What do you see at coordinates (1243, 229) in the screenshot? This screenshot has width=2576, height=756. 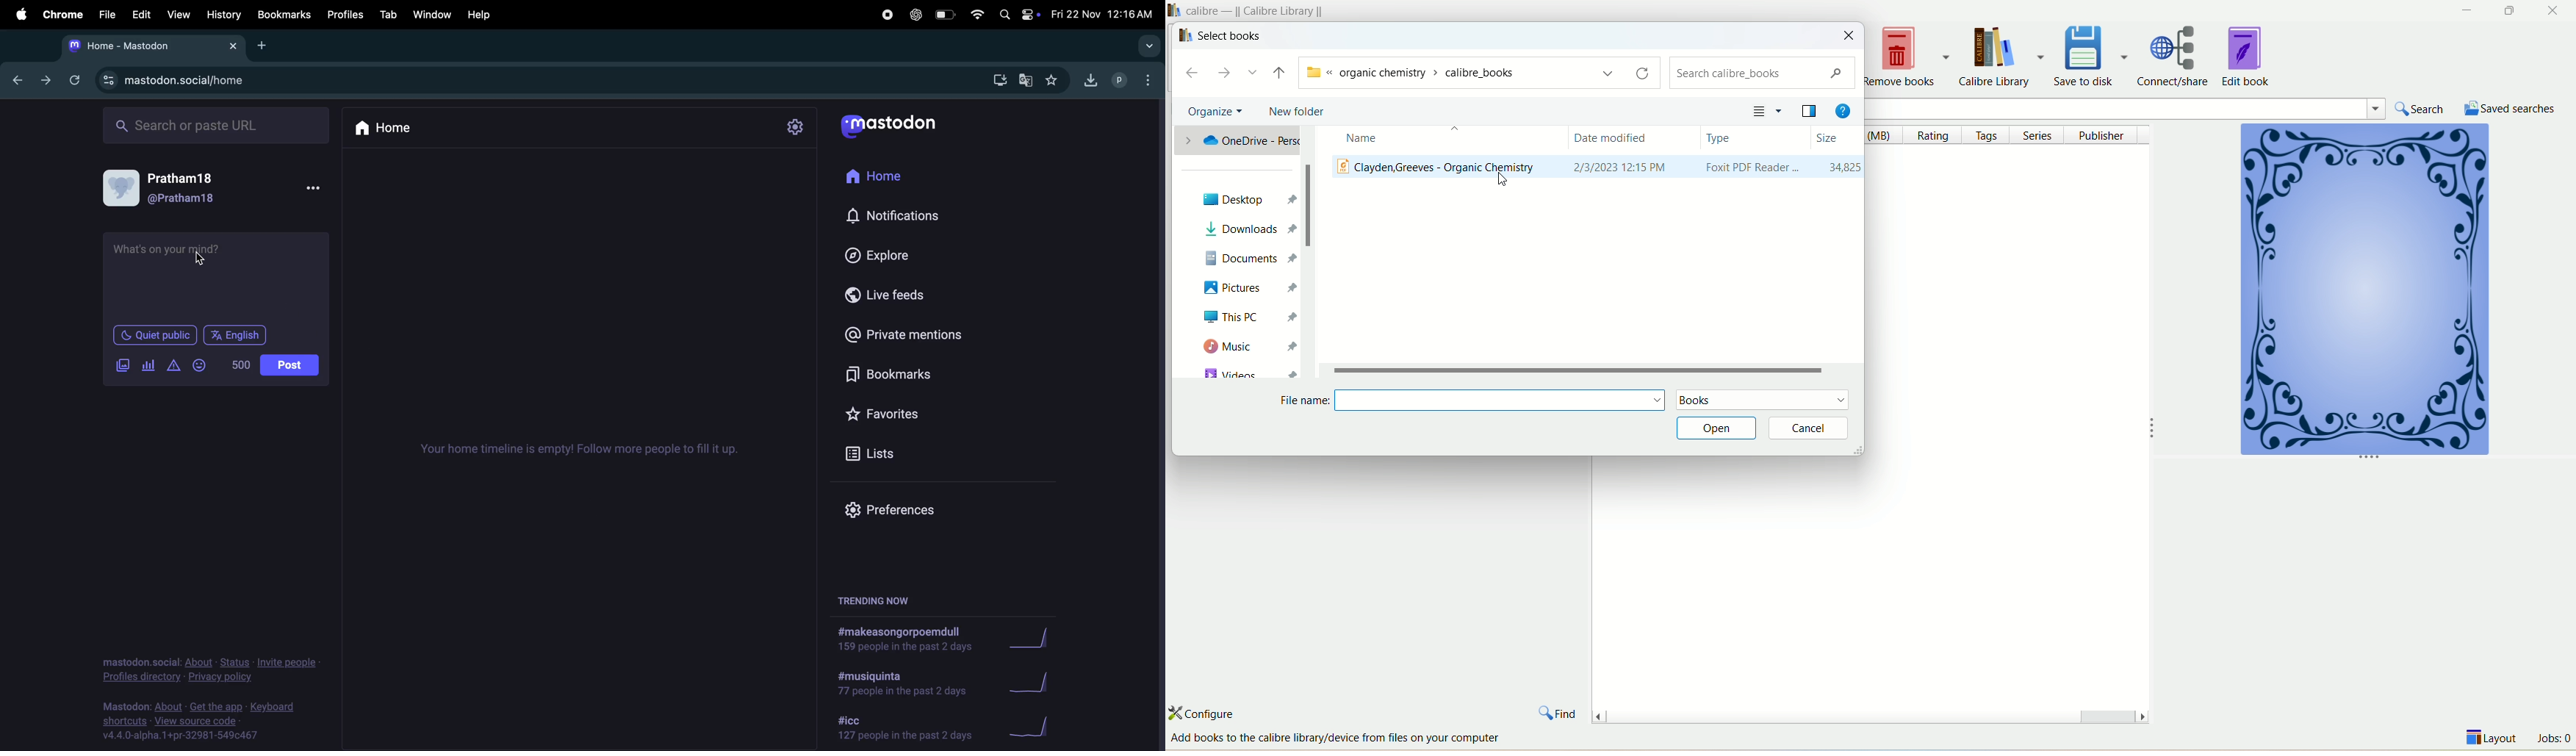 I see `downloads` at bounding box center [1243, 229].